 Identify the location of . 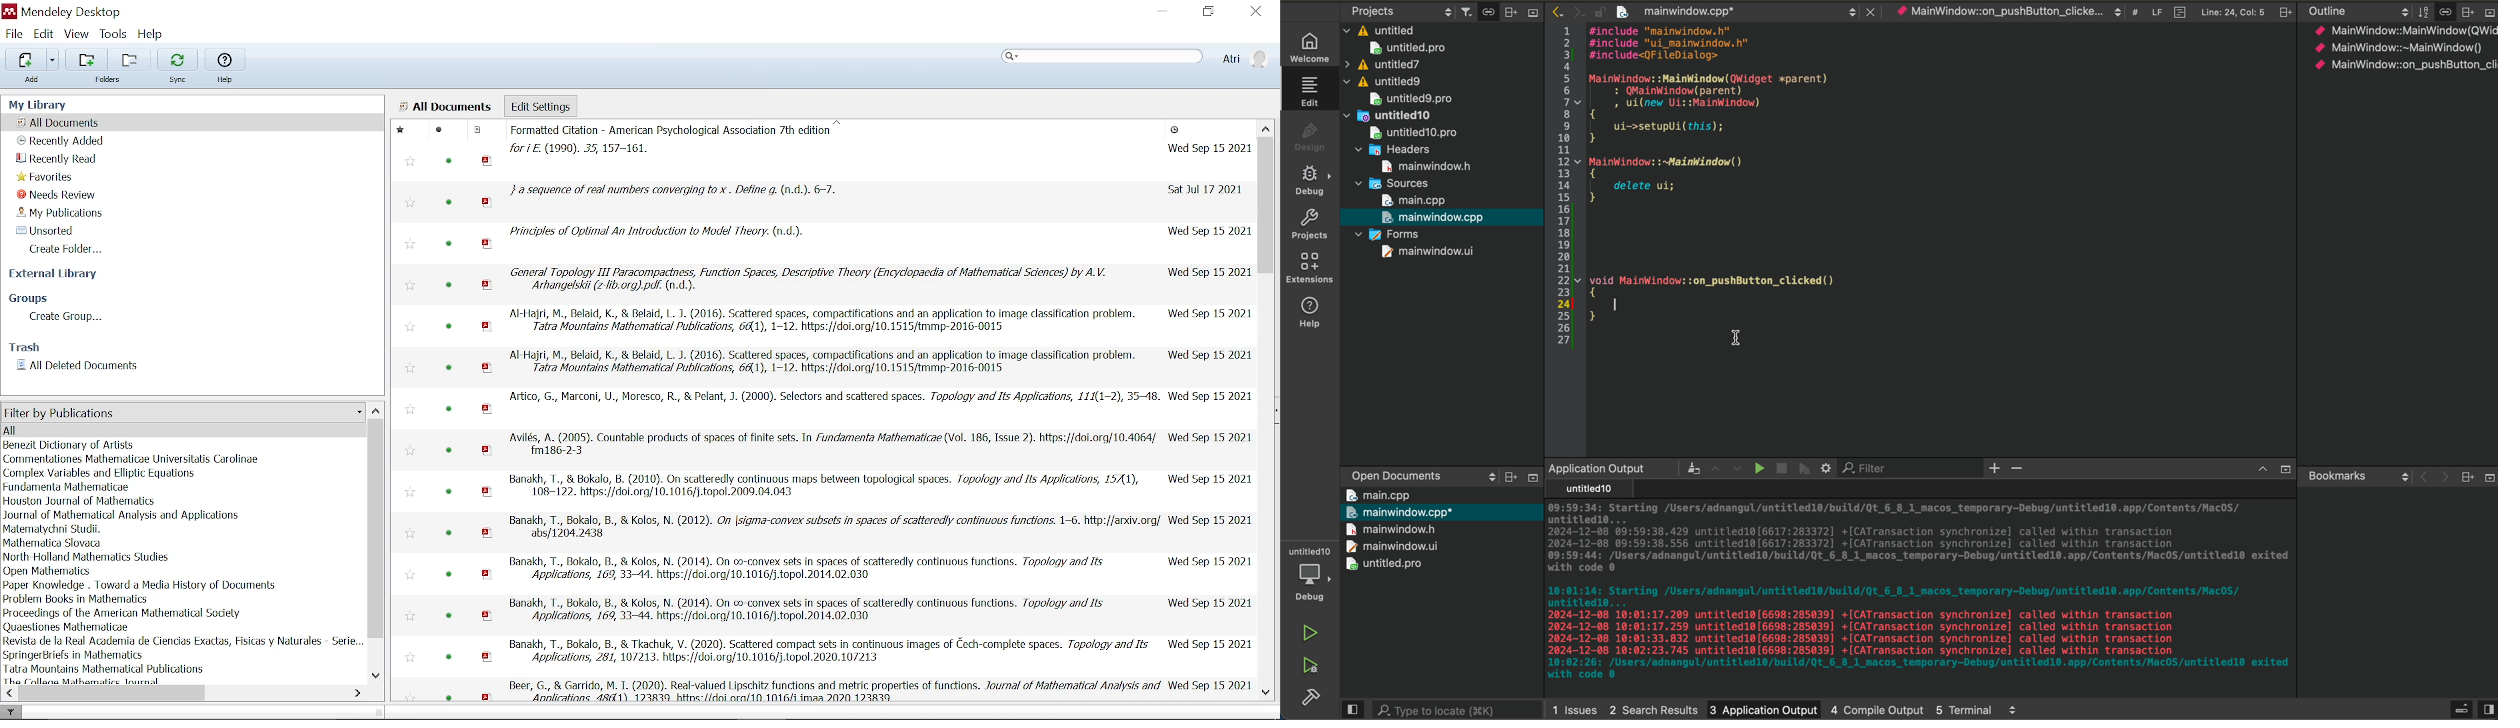
(1531, 15).